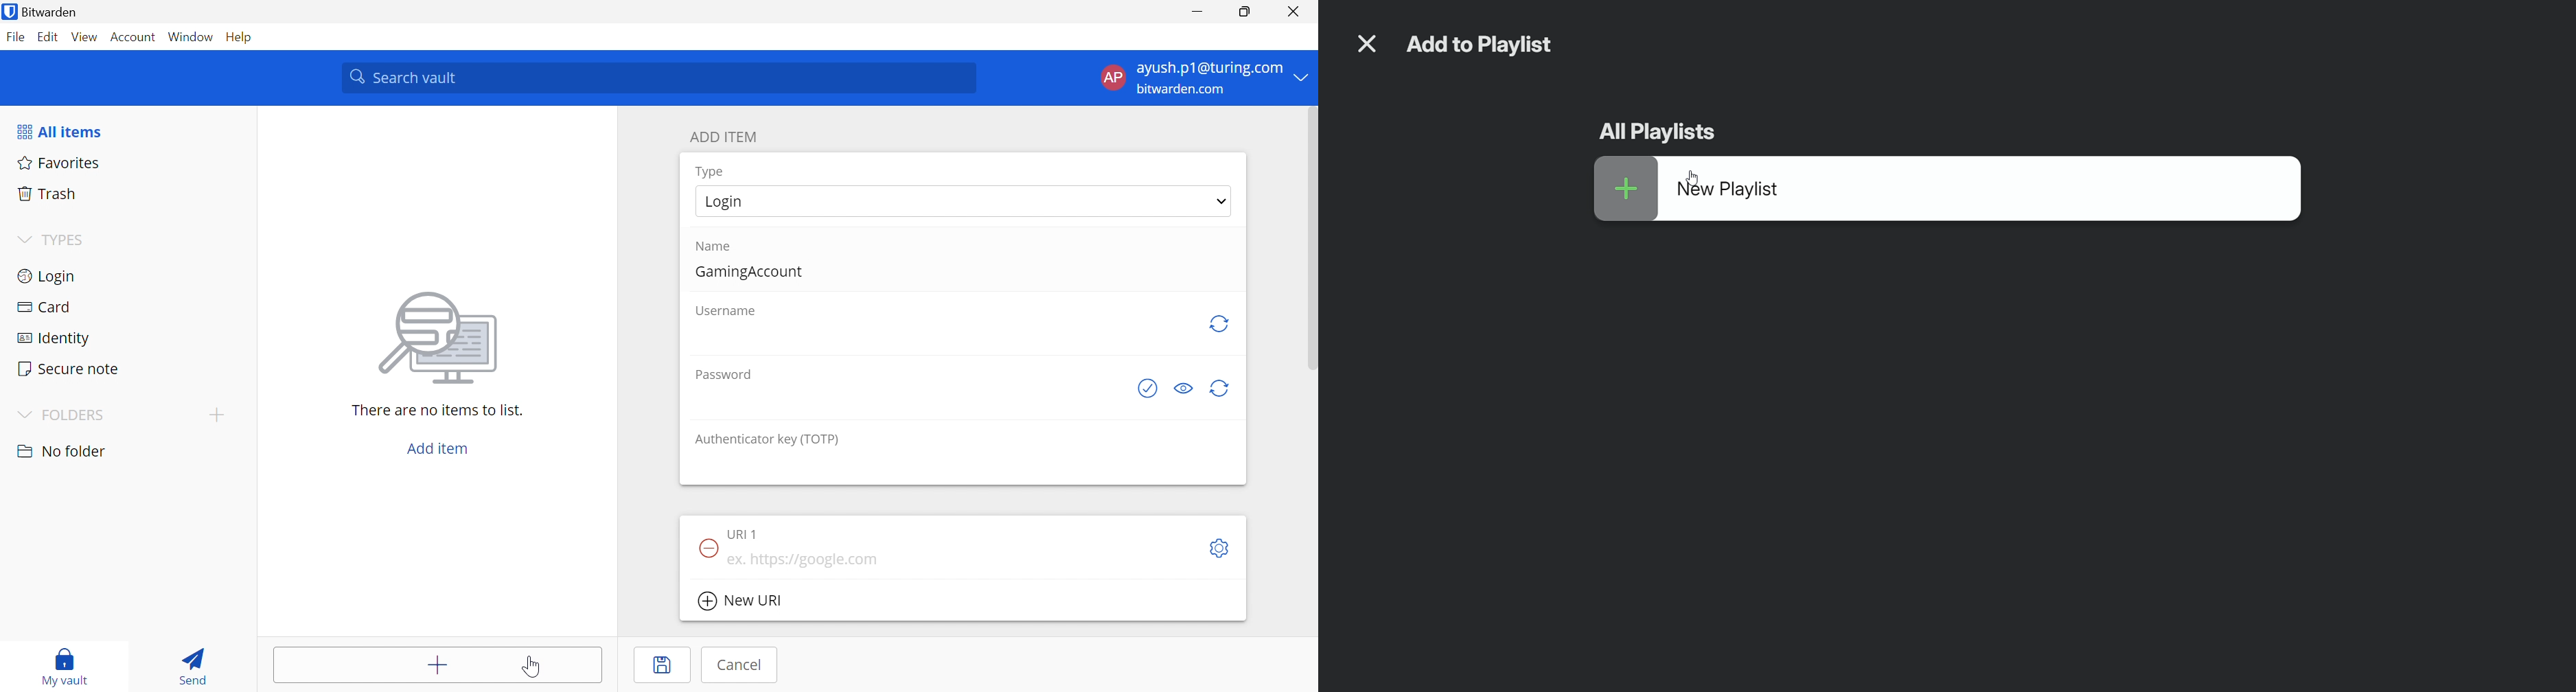 This screenshot has width=2576, height=700. What do you see at coordinates (69, 367) in the screenshot?
I see `Secure note` at bounding box center [69, 367].